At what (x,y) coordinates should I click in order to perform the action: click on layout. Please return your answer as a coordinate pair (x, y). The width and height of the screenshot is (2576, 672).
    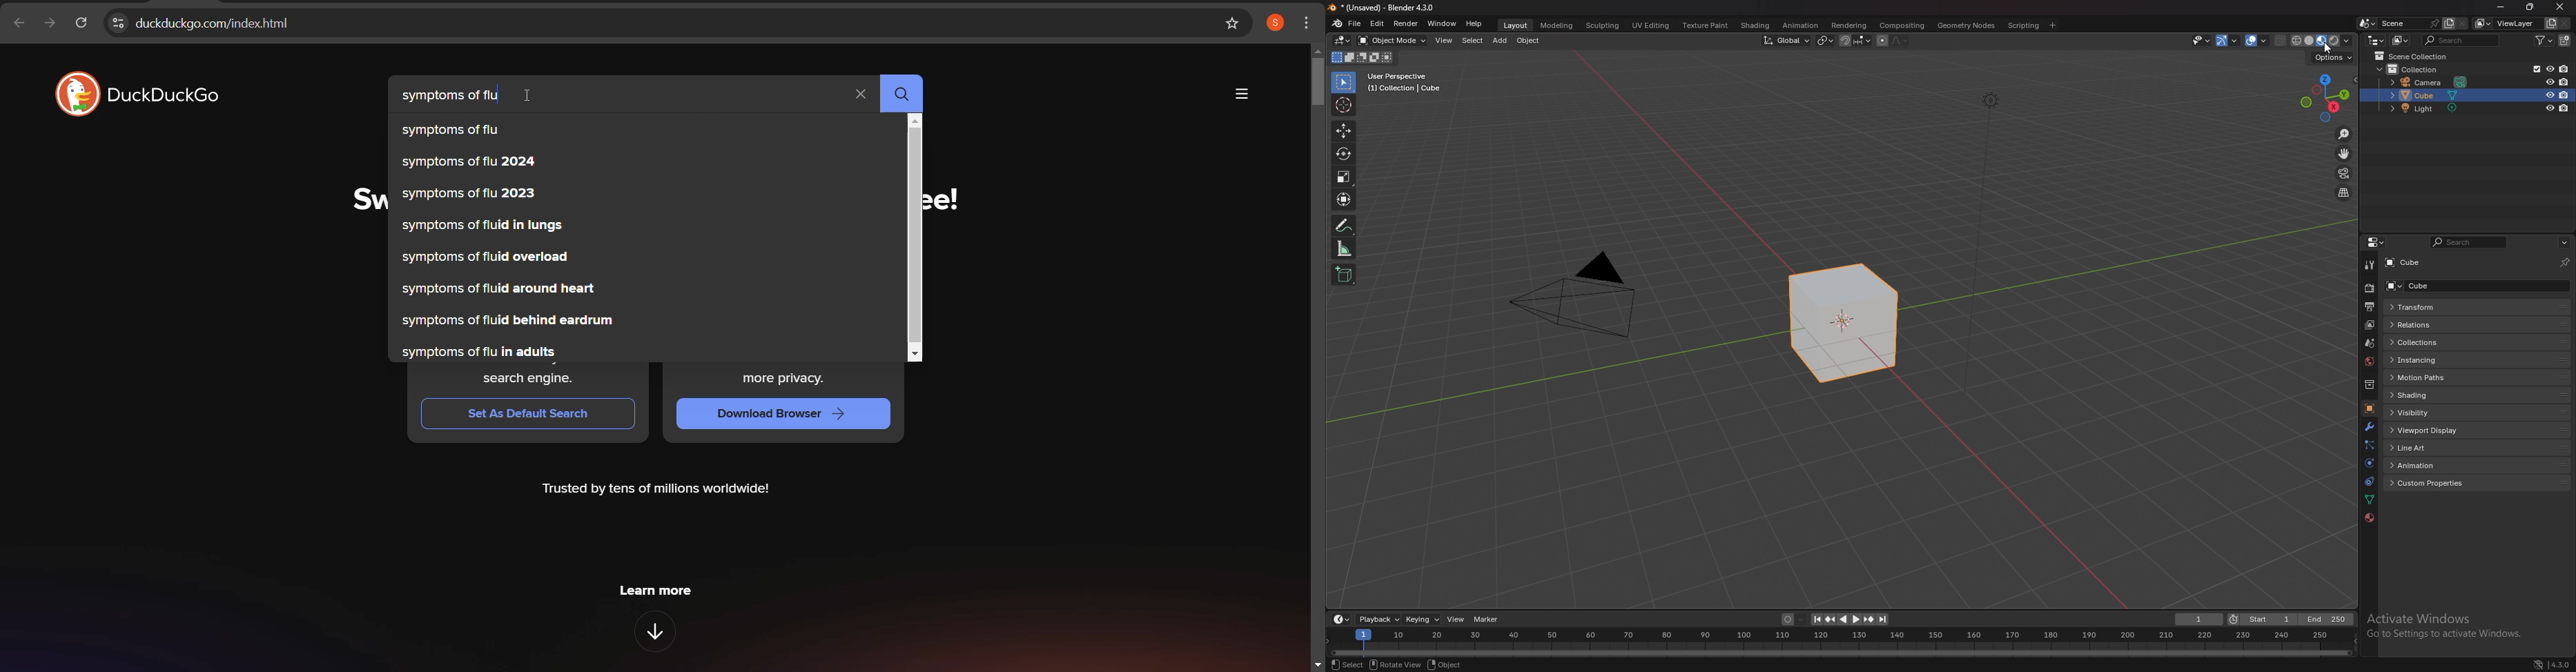
    Looking at the image, I should click on (1517, 25).